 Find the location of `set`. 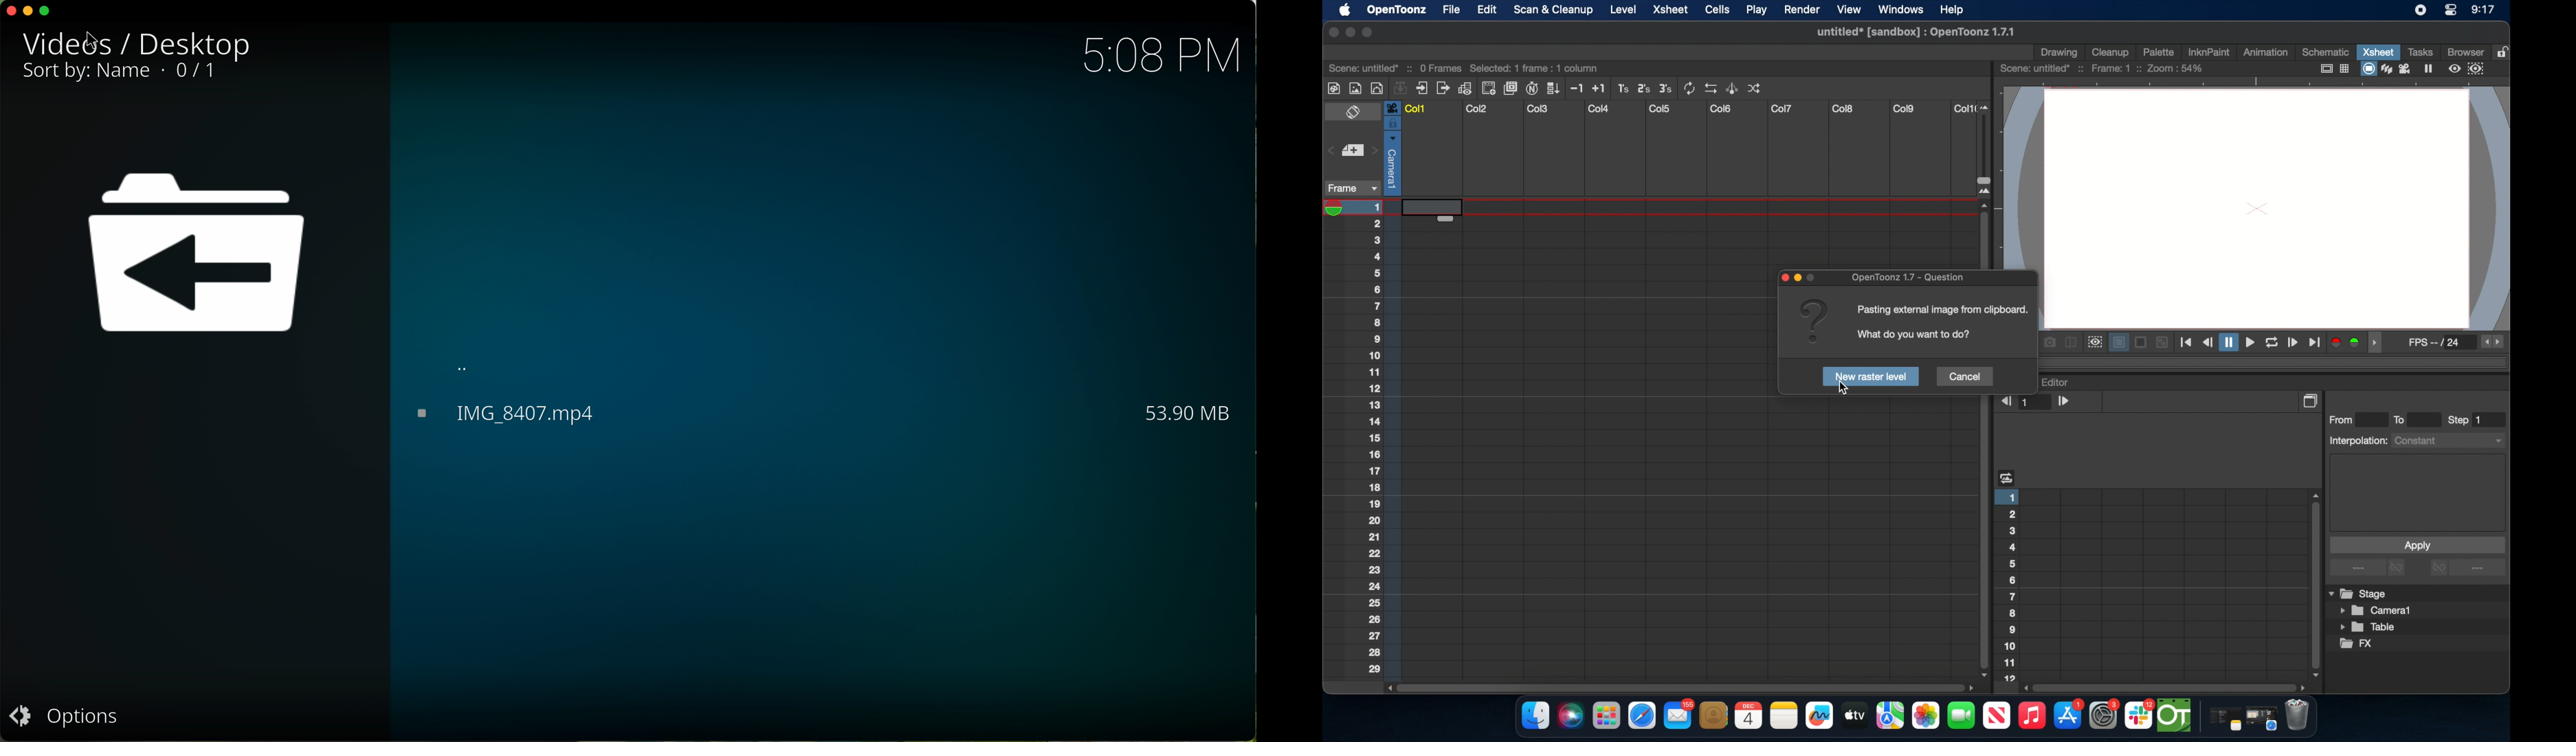

set is located at coordinates (1351, 151).